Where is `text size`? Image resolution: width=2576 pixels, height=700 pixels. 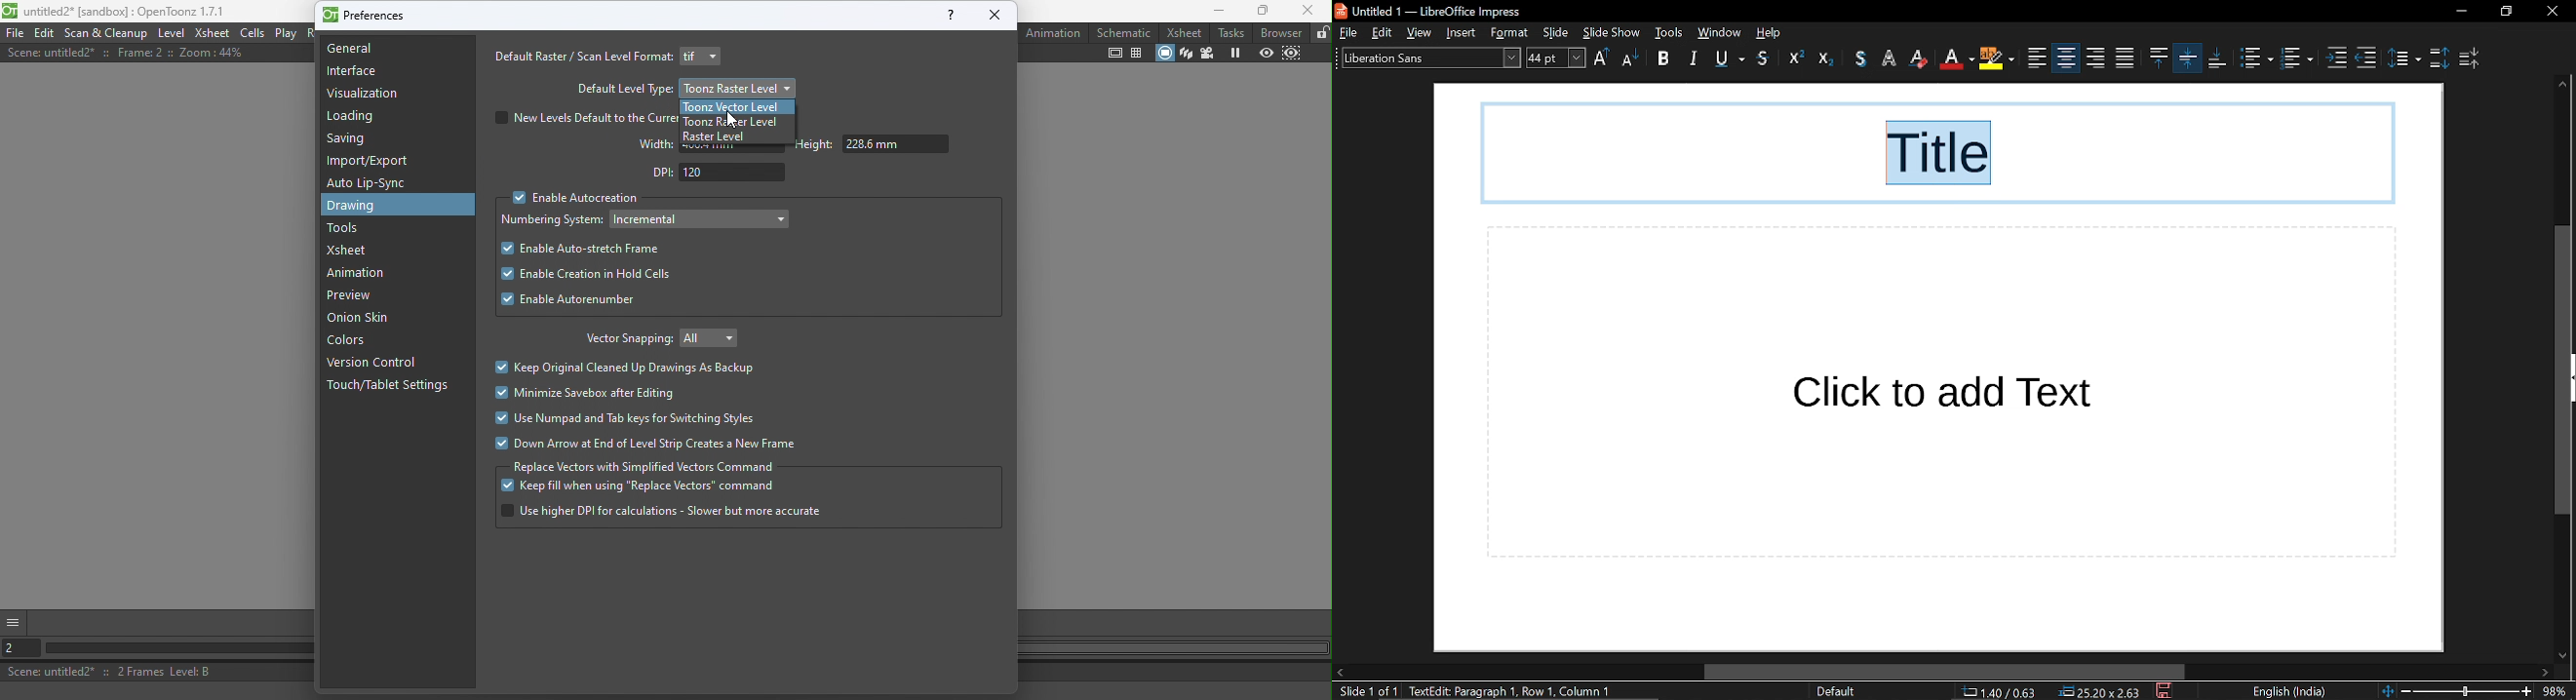
text size is located at coordinates (1556, 57).